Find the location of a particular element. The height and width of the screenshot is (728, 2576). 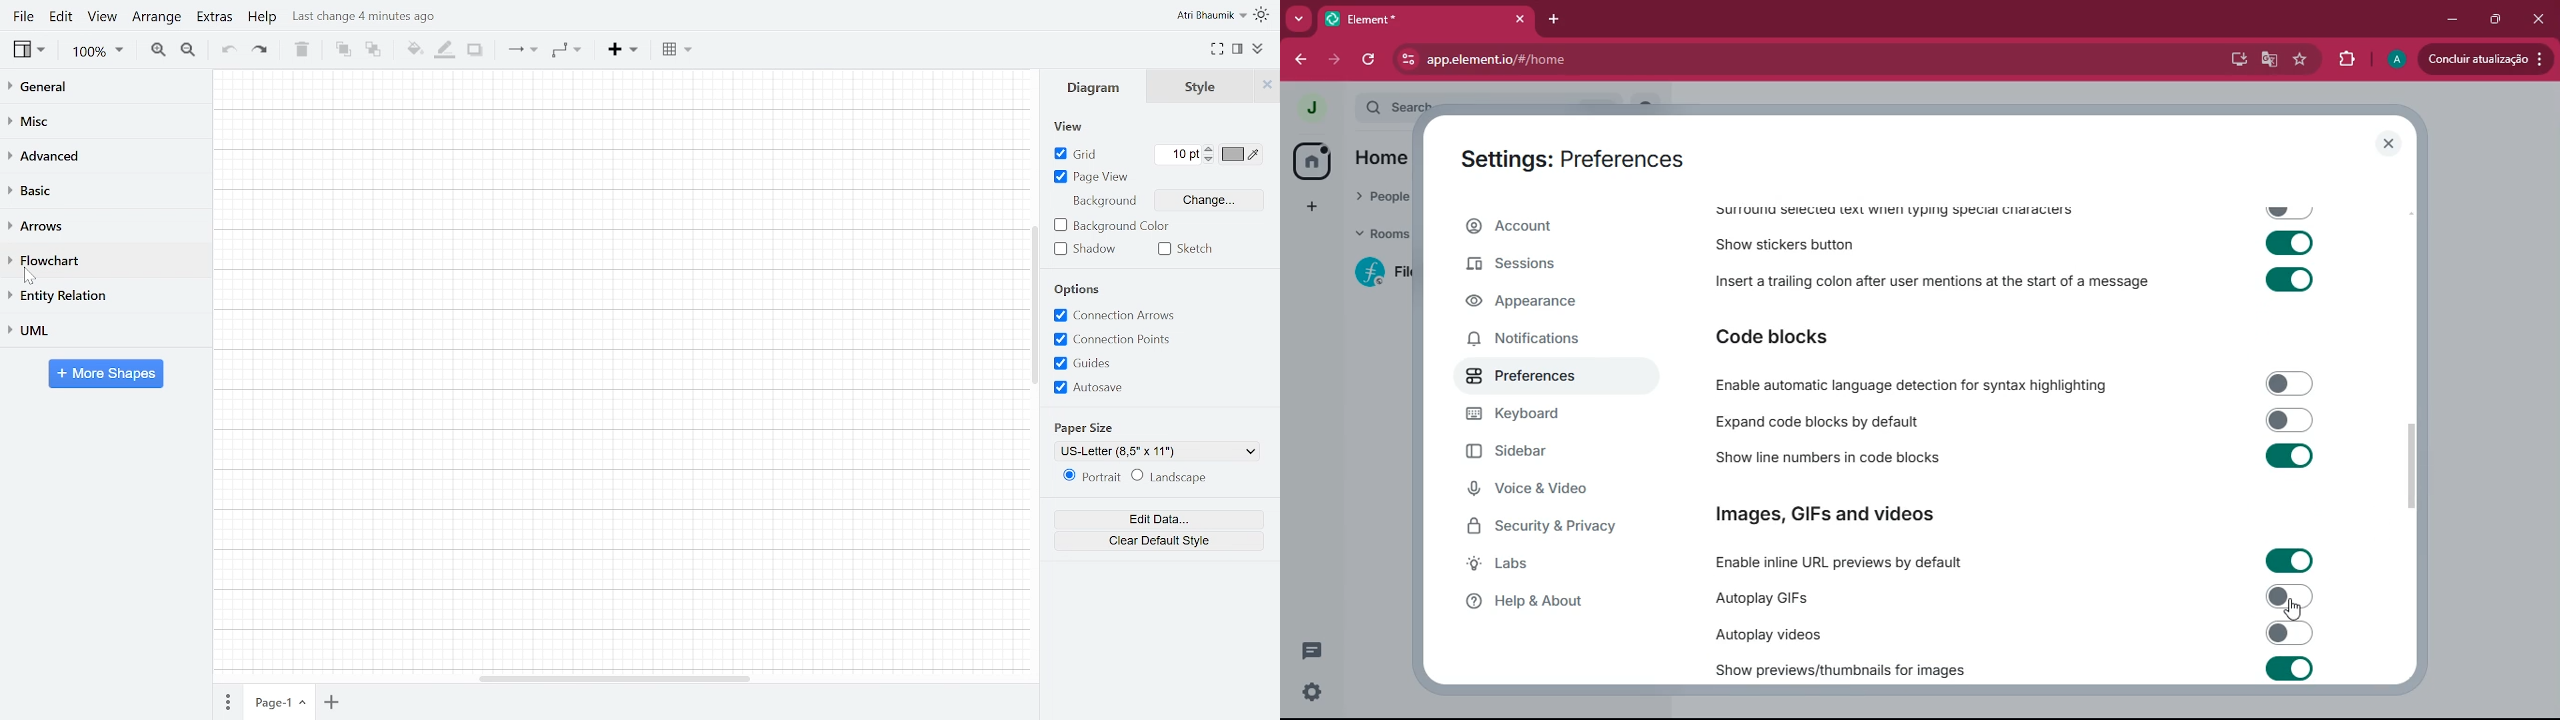

Saving location is located at coordinates (367, 16).